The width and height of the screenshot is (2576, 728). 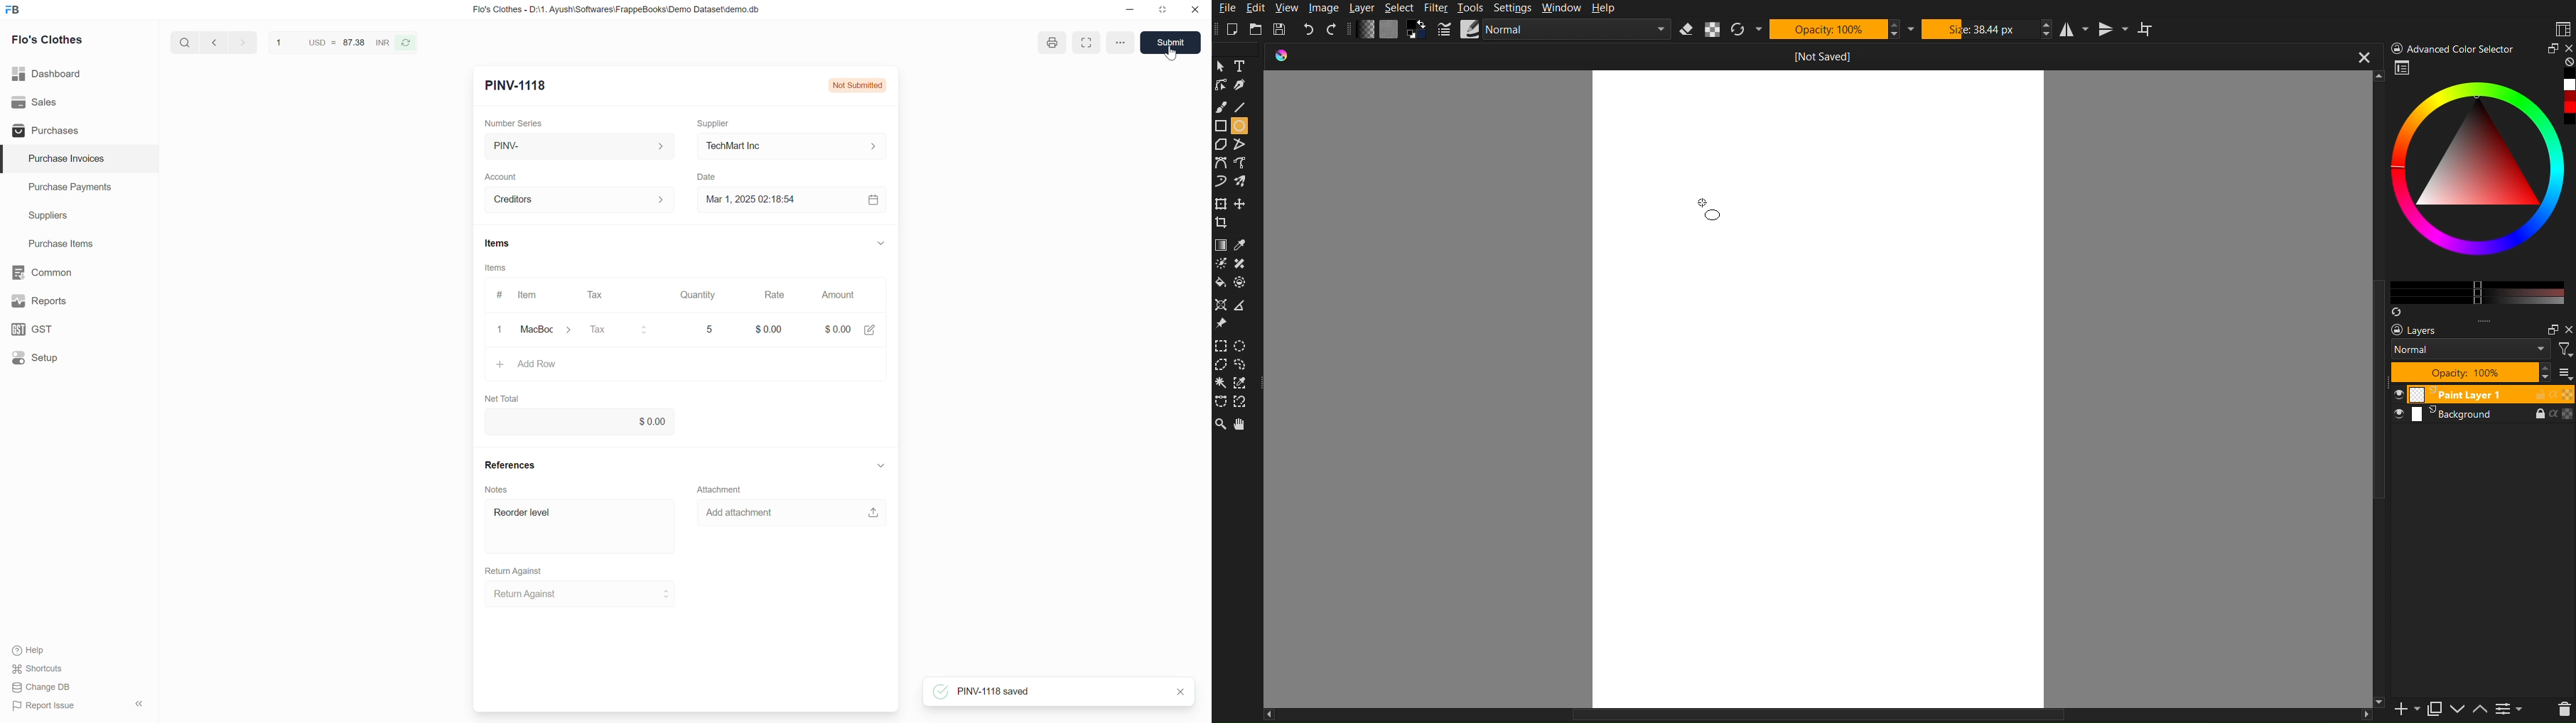 What do you see at coordinates (713, 329) in the screenshot?
I see `5` at bounding box center [713, 329].